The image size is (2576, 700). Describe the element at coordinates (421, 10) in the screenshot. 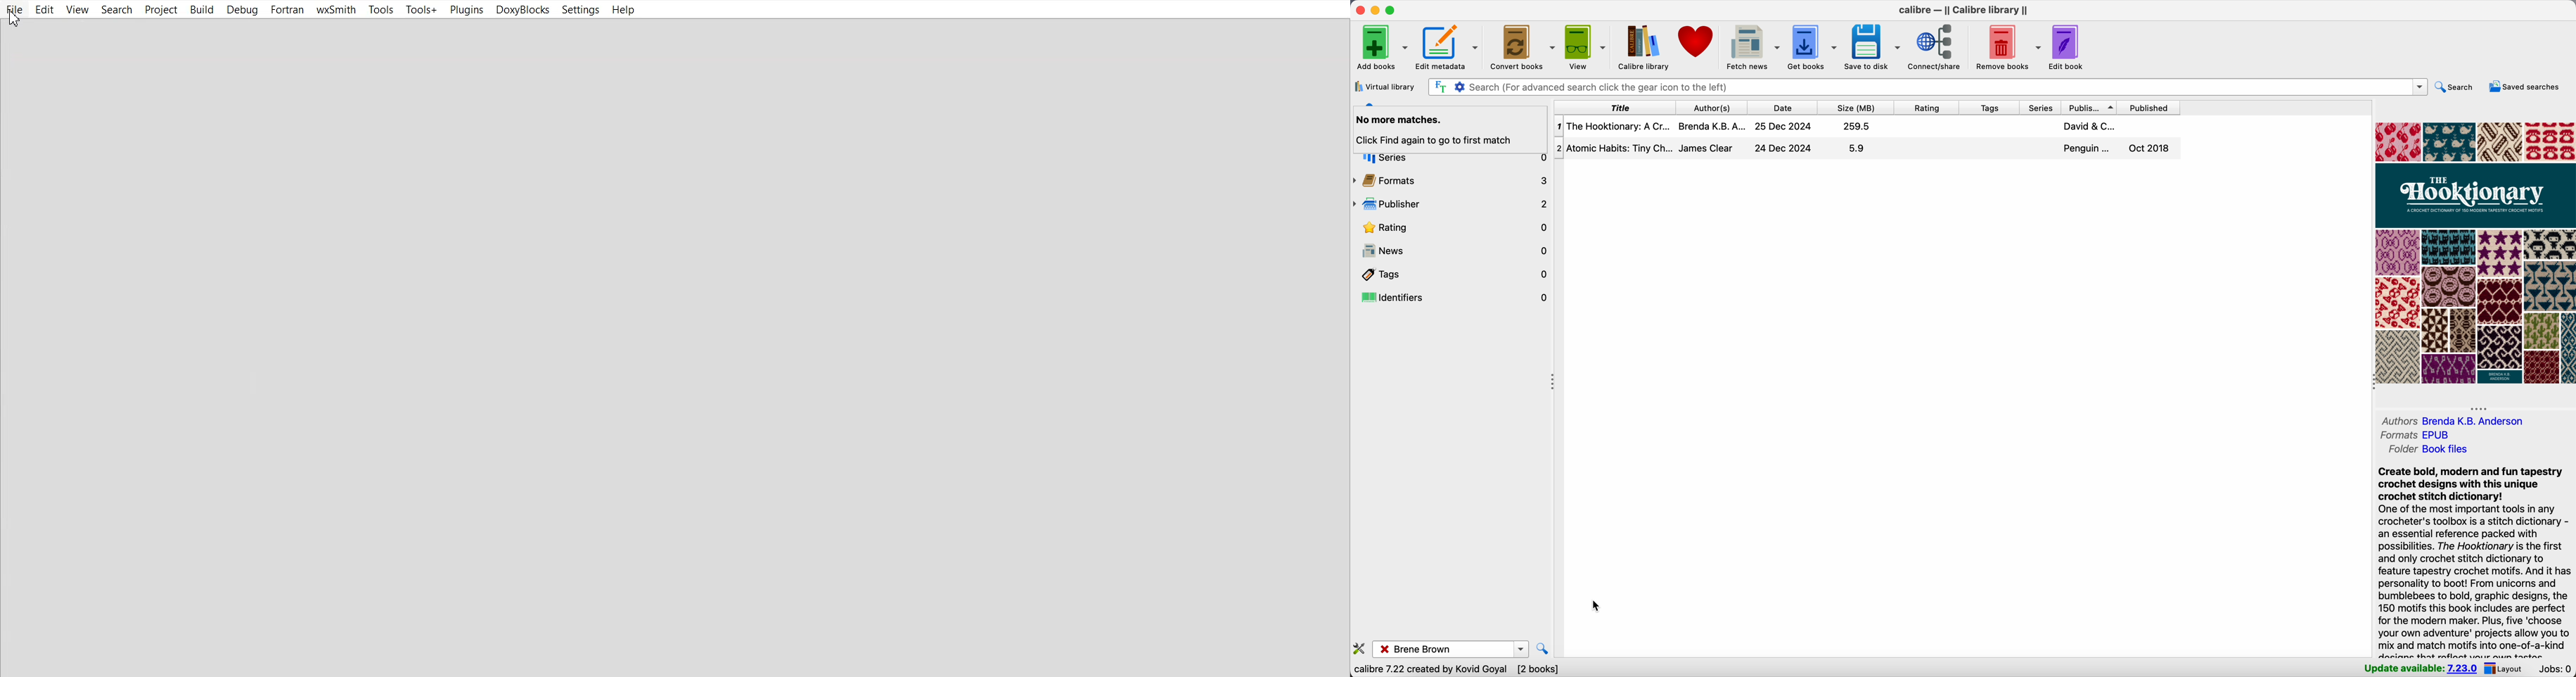

I see `Tools+` at that location.